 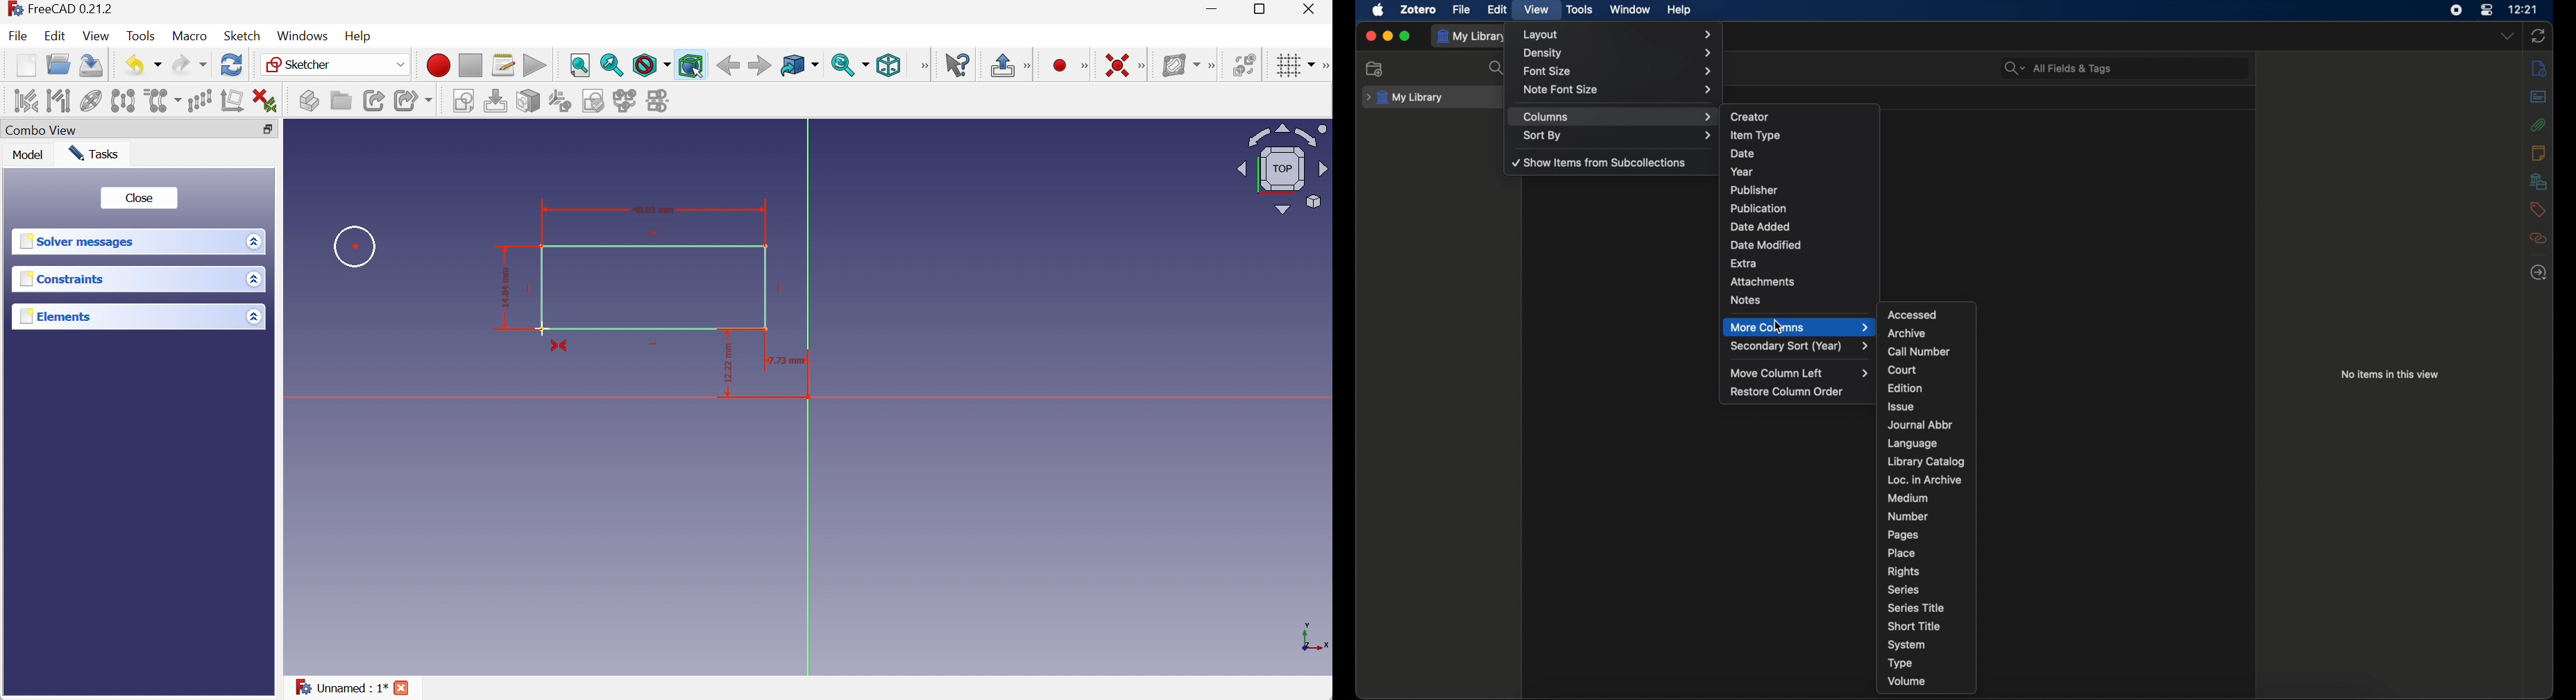 What do you see at coordinates (1619, 34) in the screenshot?
I see `layout` at bounding box center [1619, 34].